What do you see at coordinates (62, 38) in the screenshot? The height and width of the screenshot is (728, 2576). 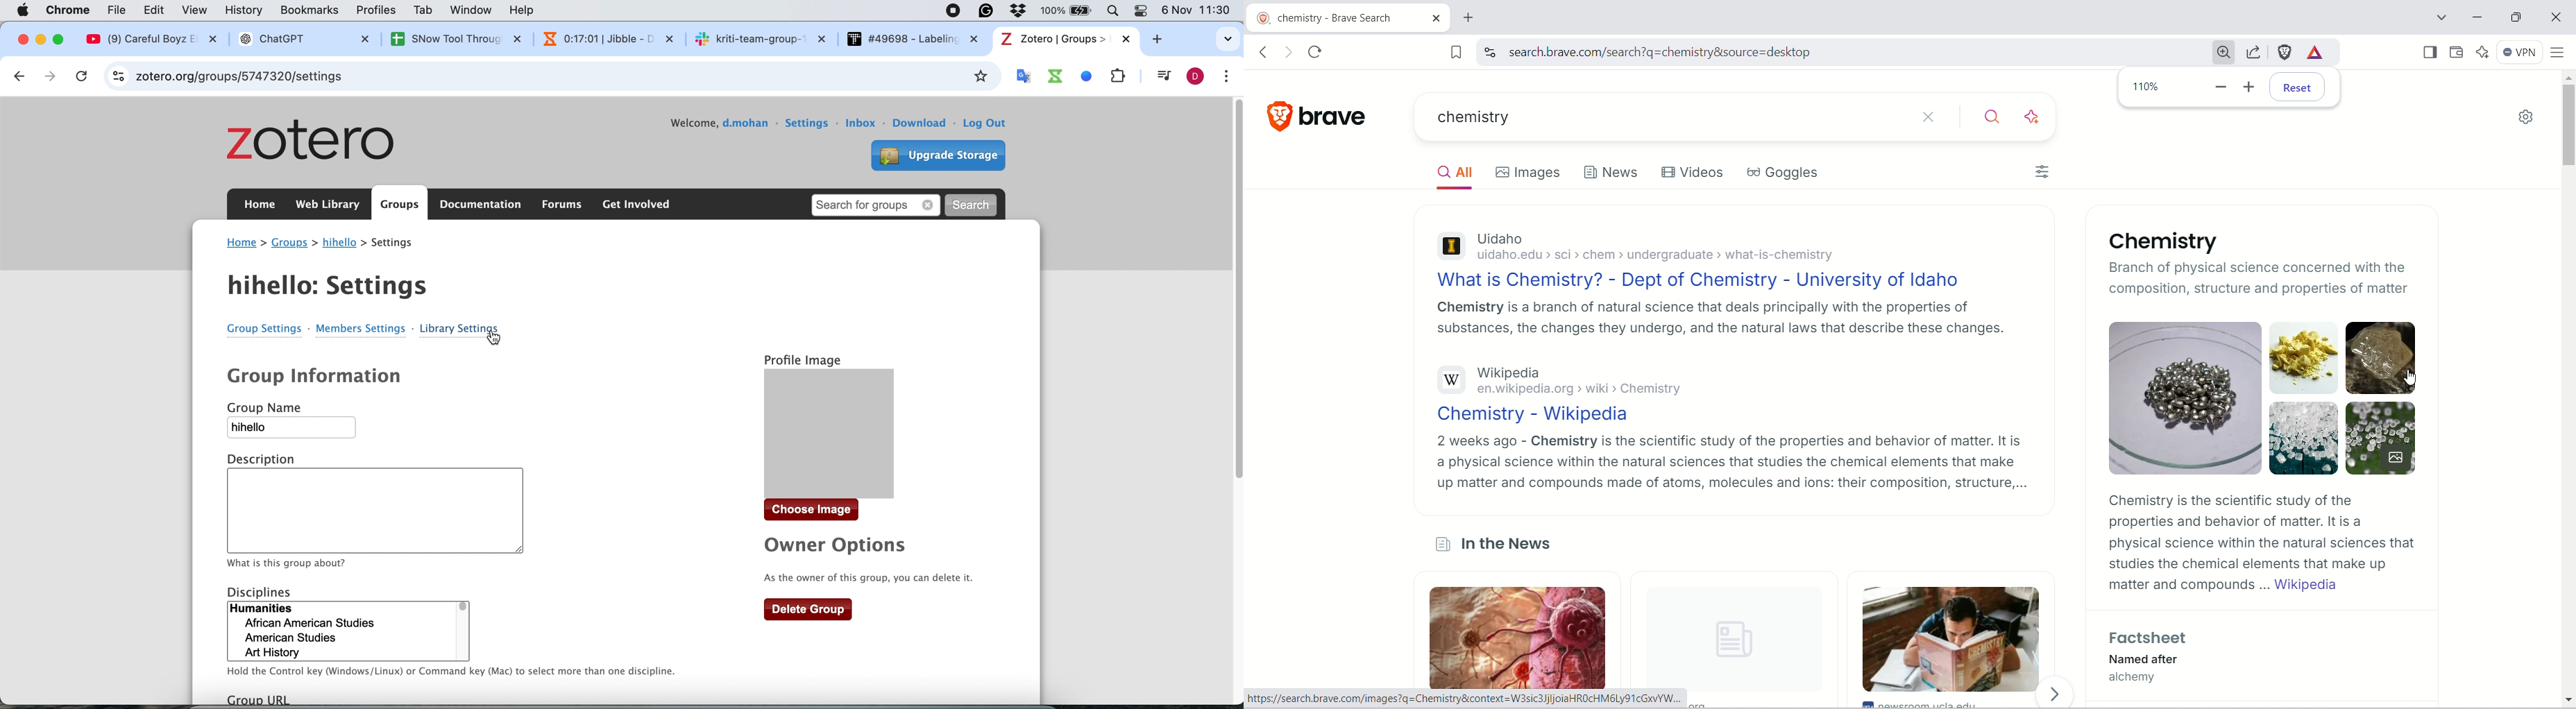 I see `maximise` at bounding box center [62, 38].